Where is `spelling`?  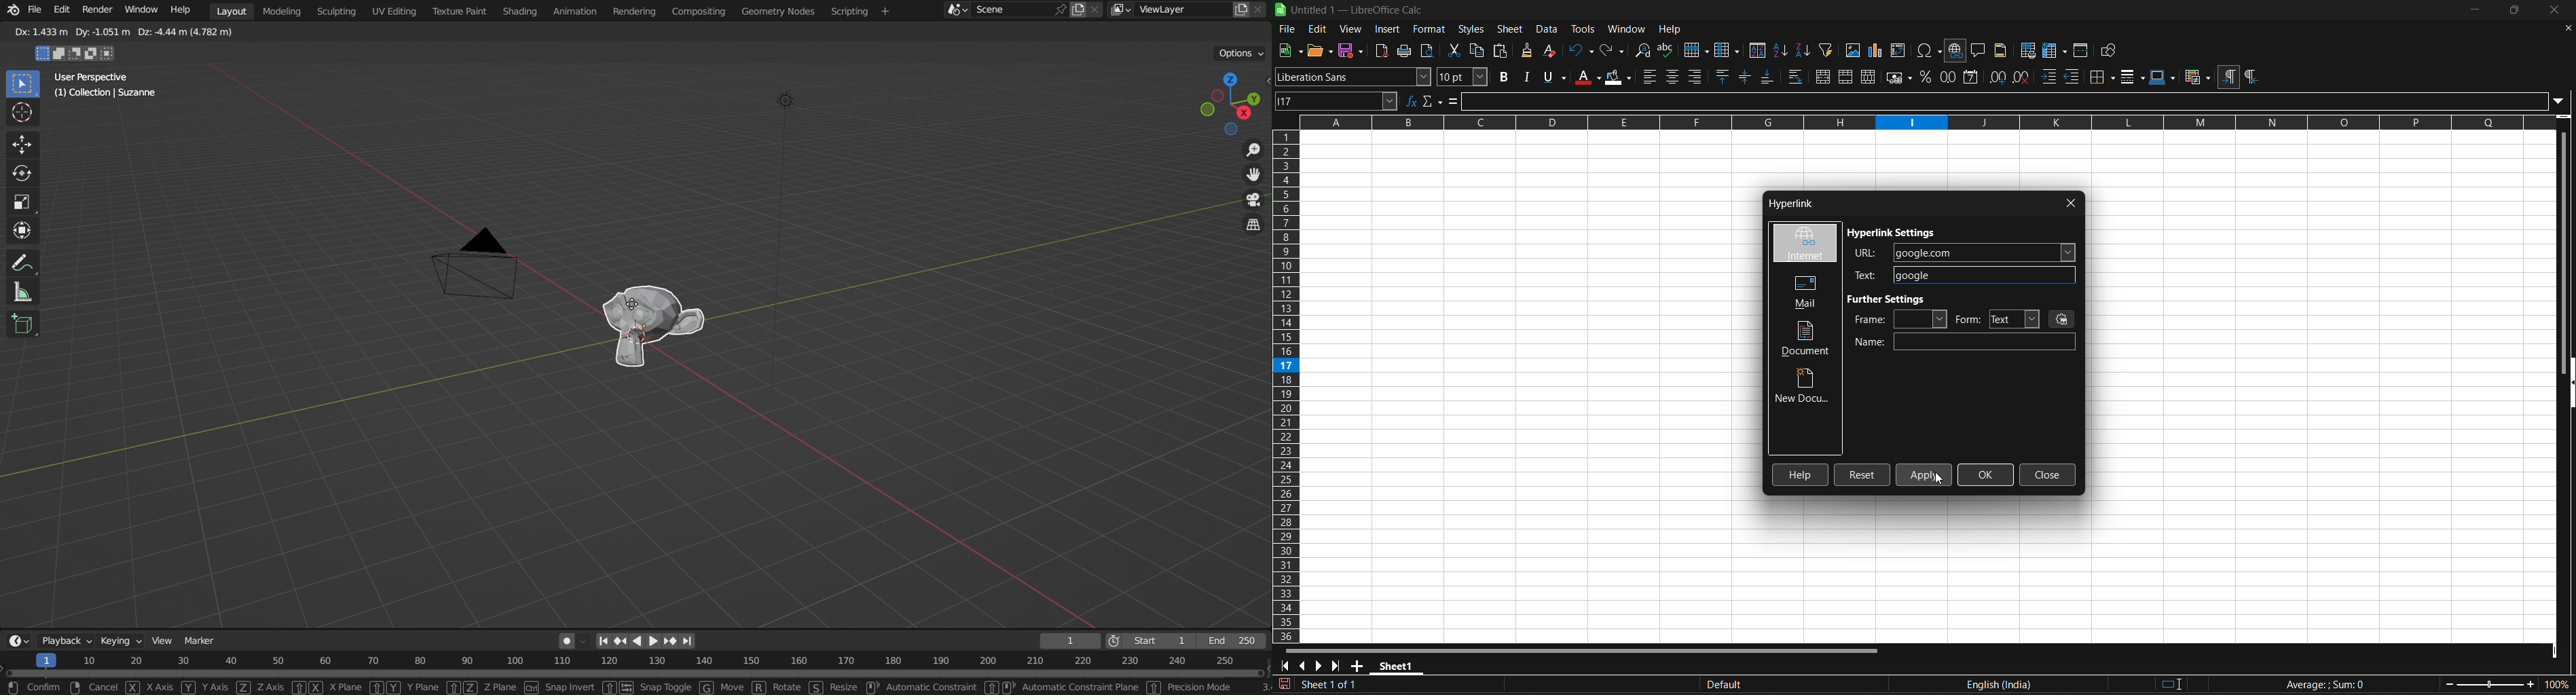
spelling is located at coordinates (1668, 50).